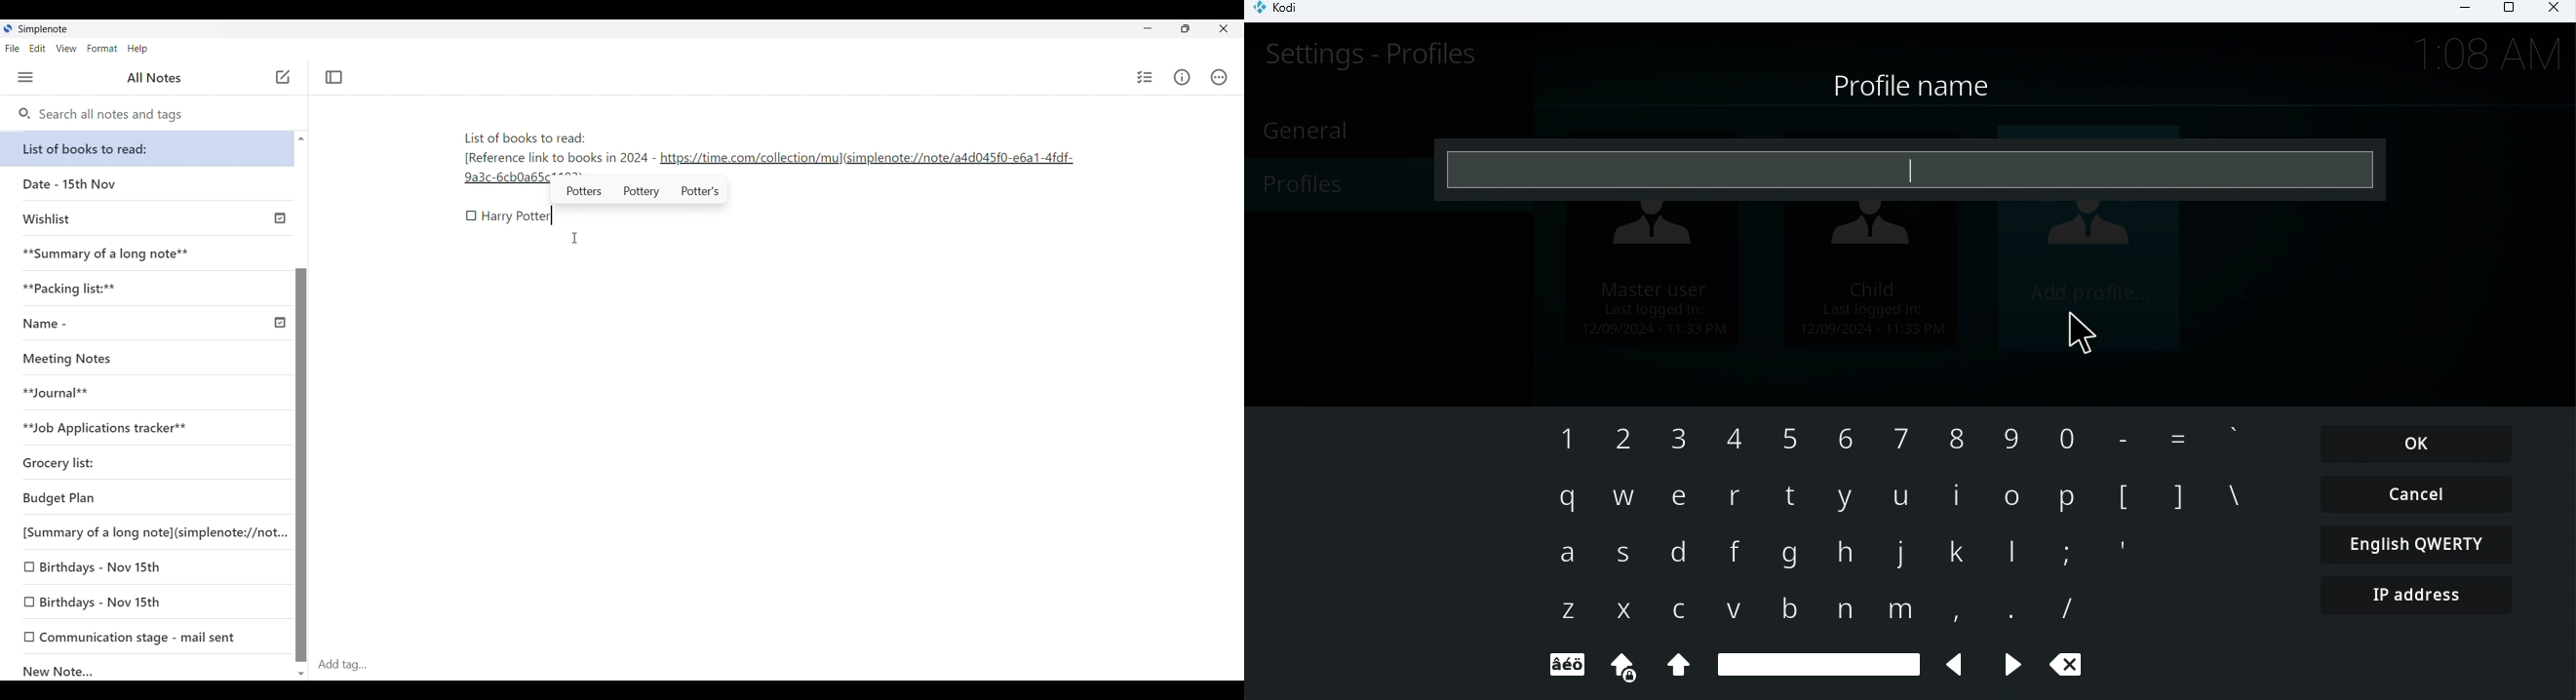  What do you see at coordinates (2508, 12) in the screenshot?
I see `Maximize` at bounding box center [2508, 12].